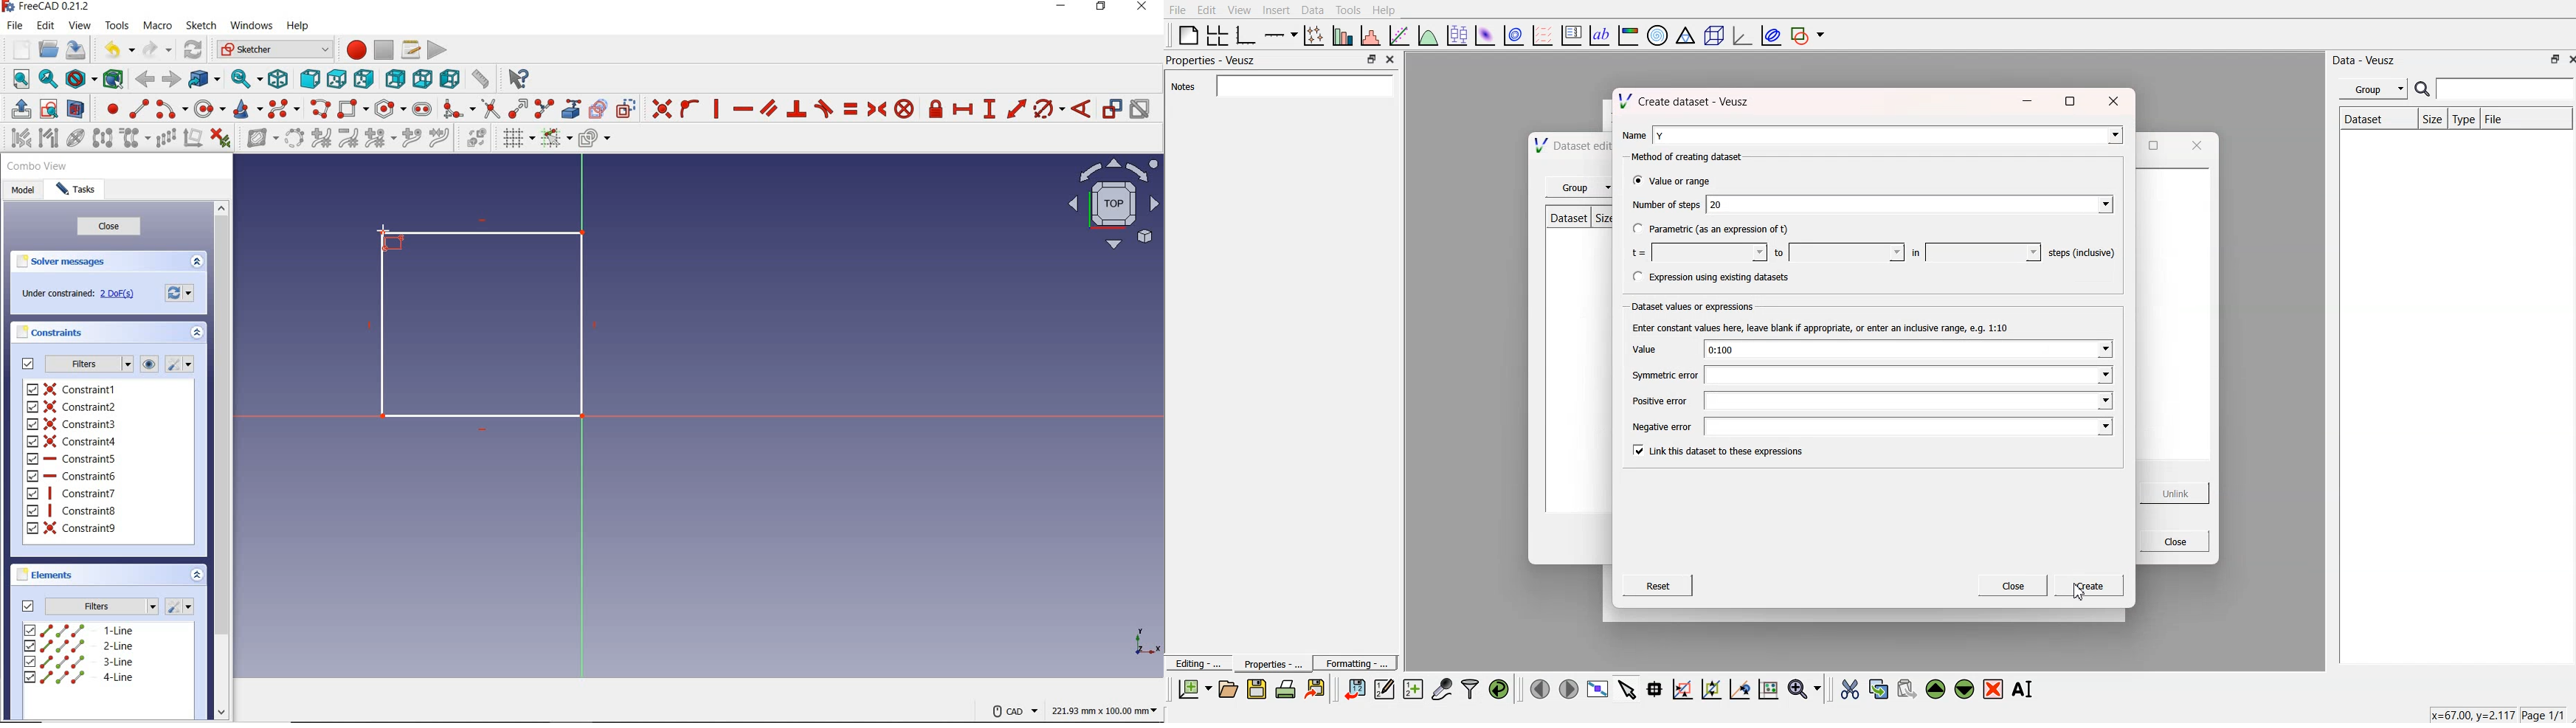  Describe the element at coordinates (76, 365) in the screenshot. I see `filters` at that location.